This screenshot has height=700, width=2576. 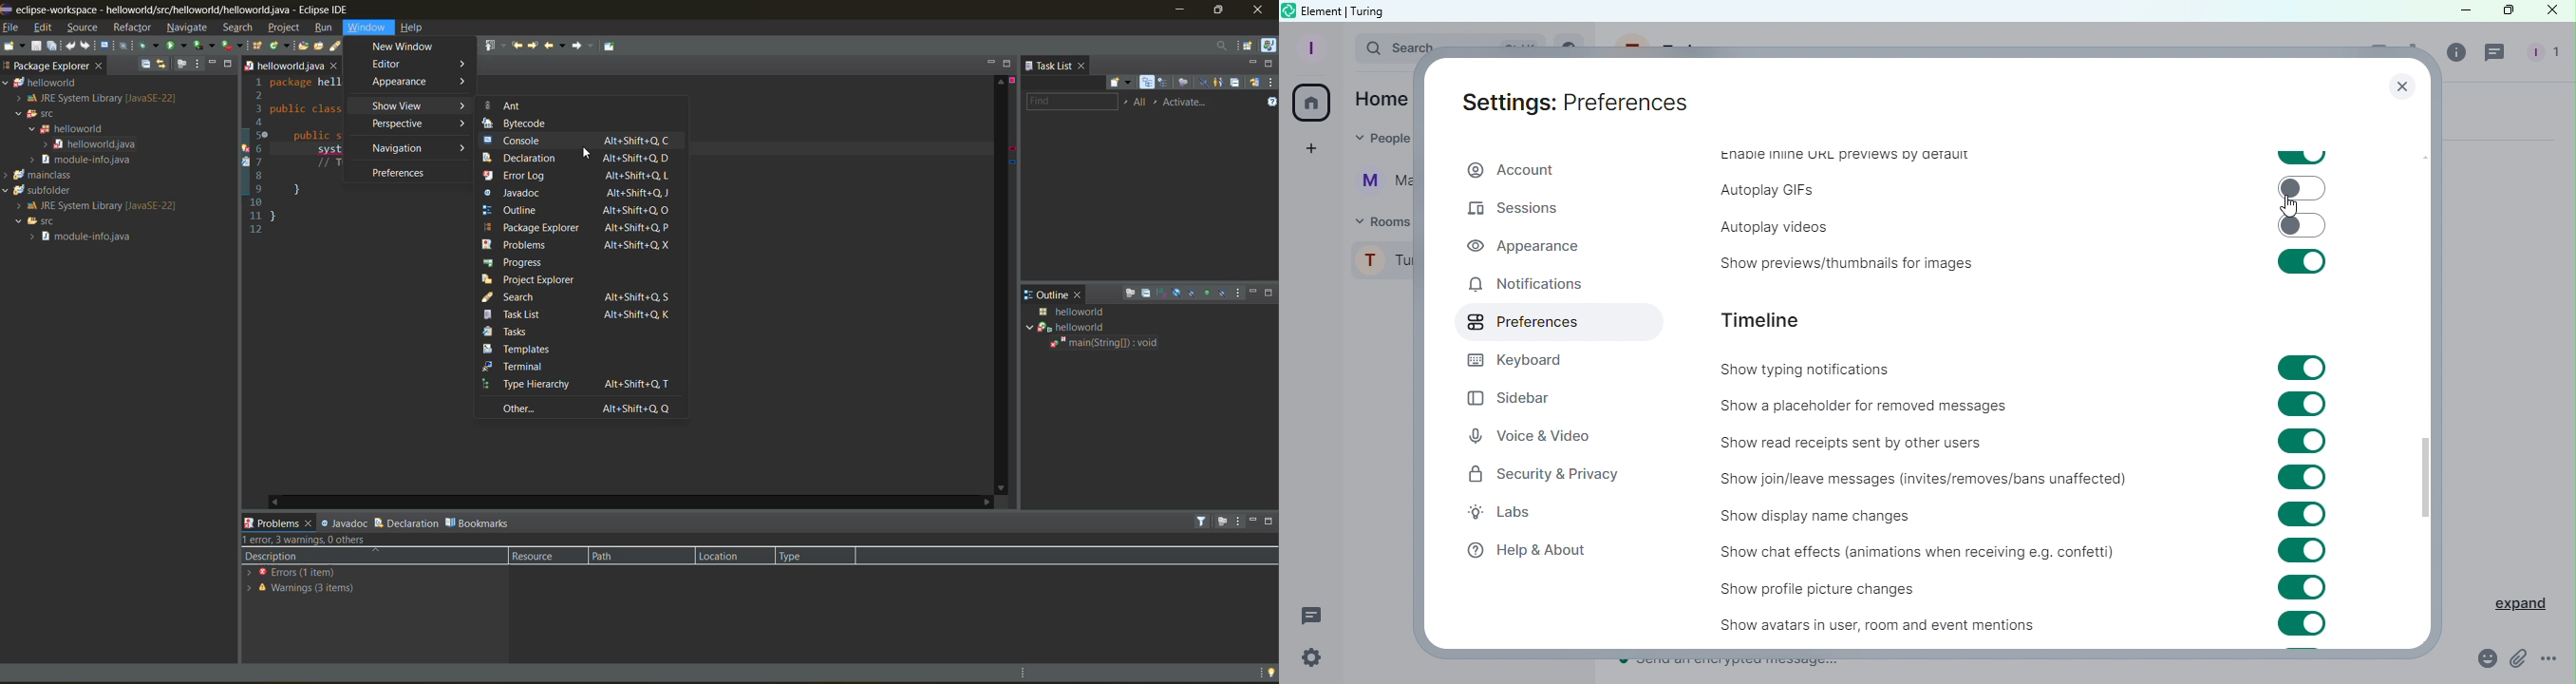 What do you see at coordinates (2288, 204) in the screenshot?
I see `Cursor` at bounding box center [2288, 204].